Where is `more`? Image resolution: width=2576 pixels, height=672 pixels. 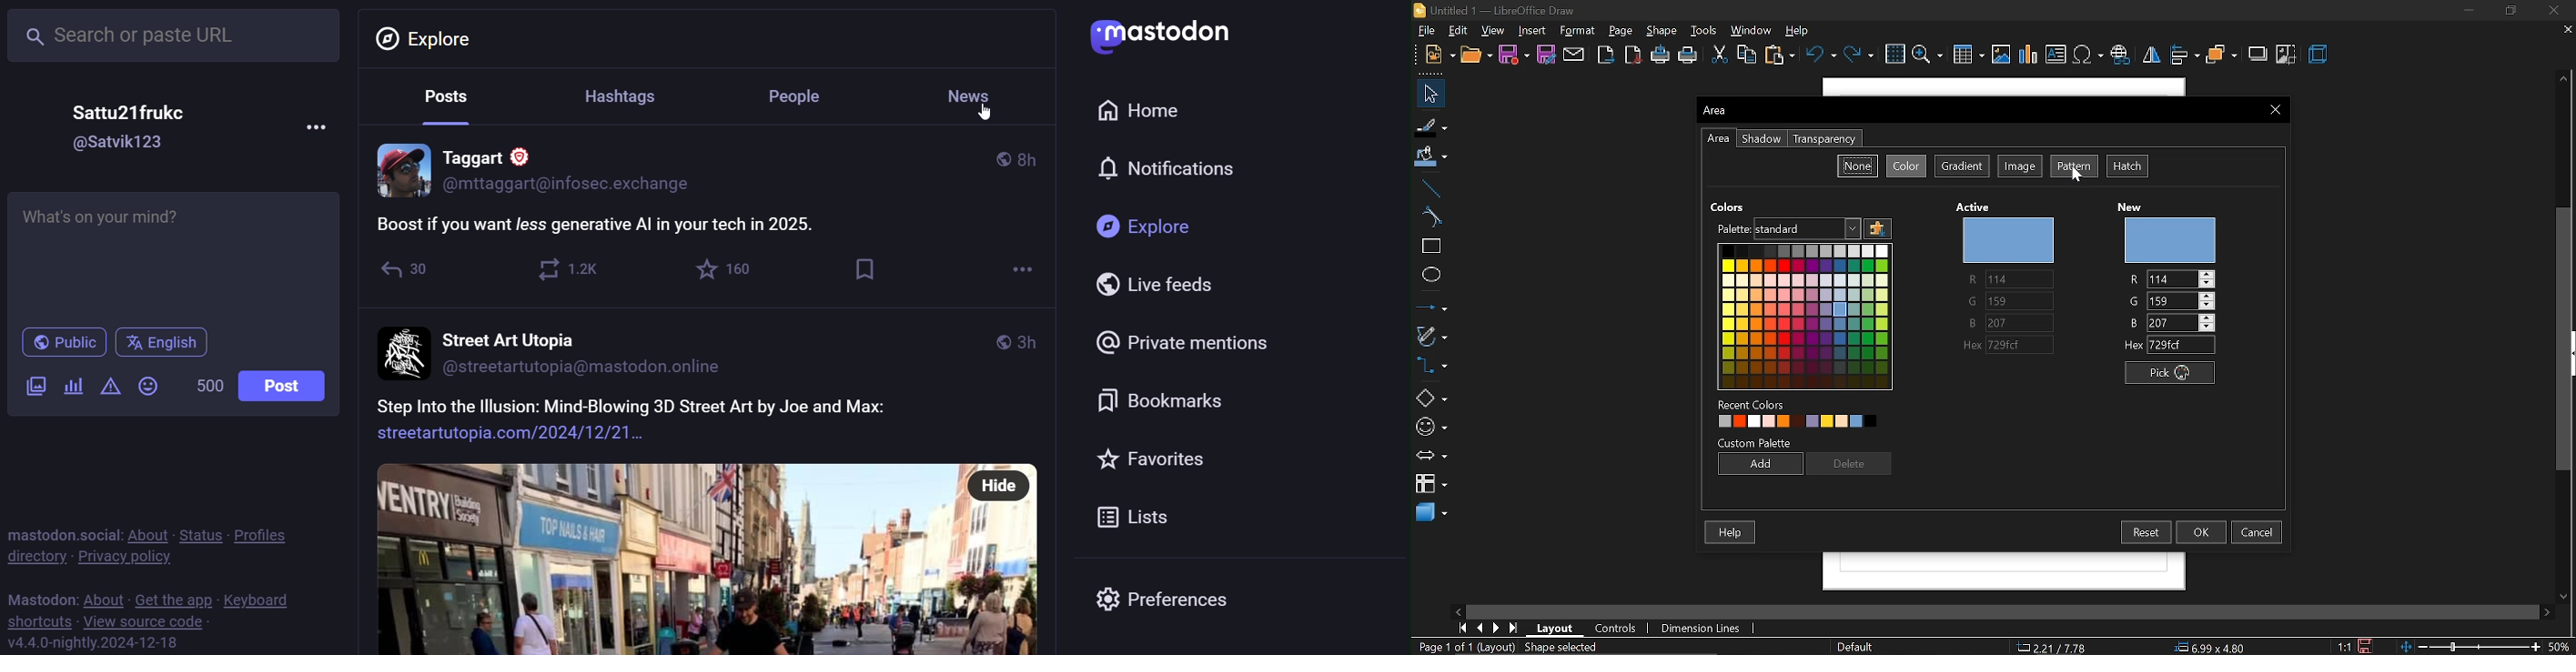
more is located at coordinates (319, 127).